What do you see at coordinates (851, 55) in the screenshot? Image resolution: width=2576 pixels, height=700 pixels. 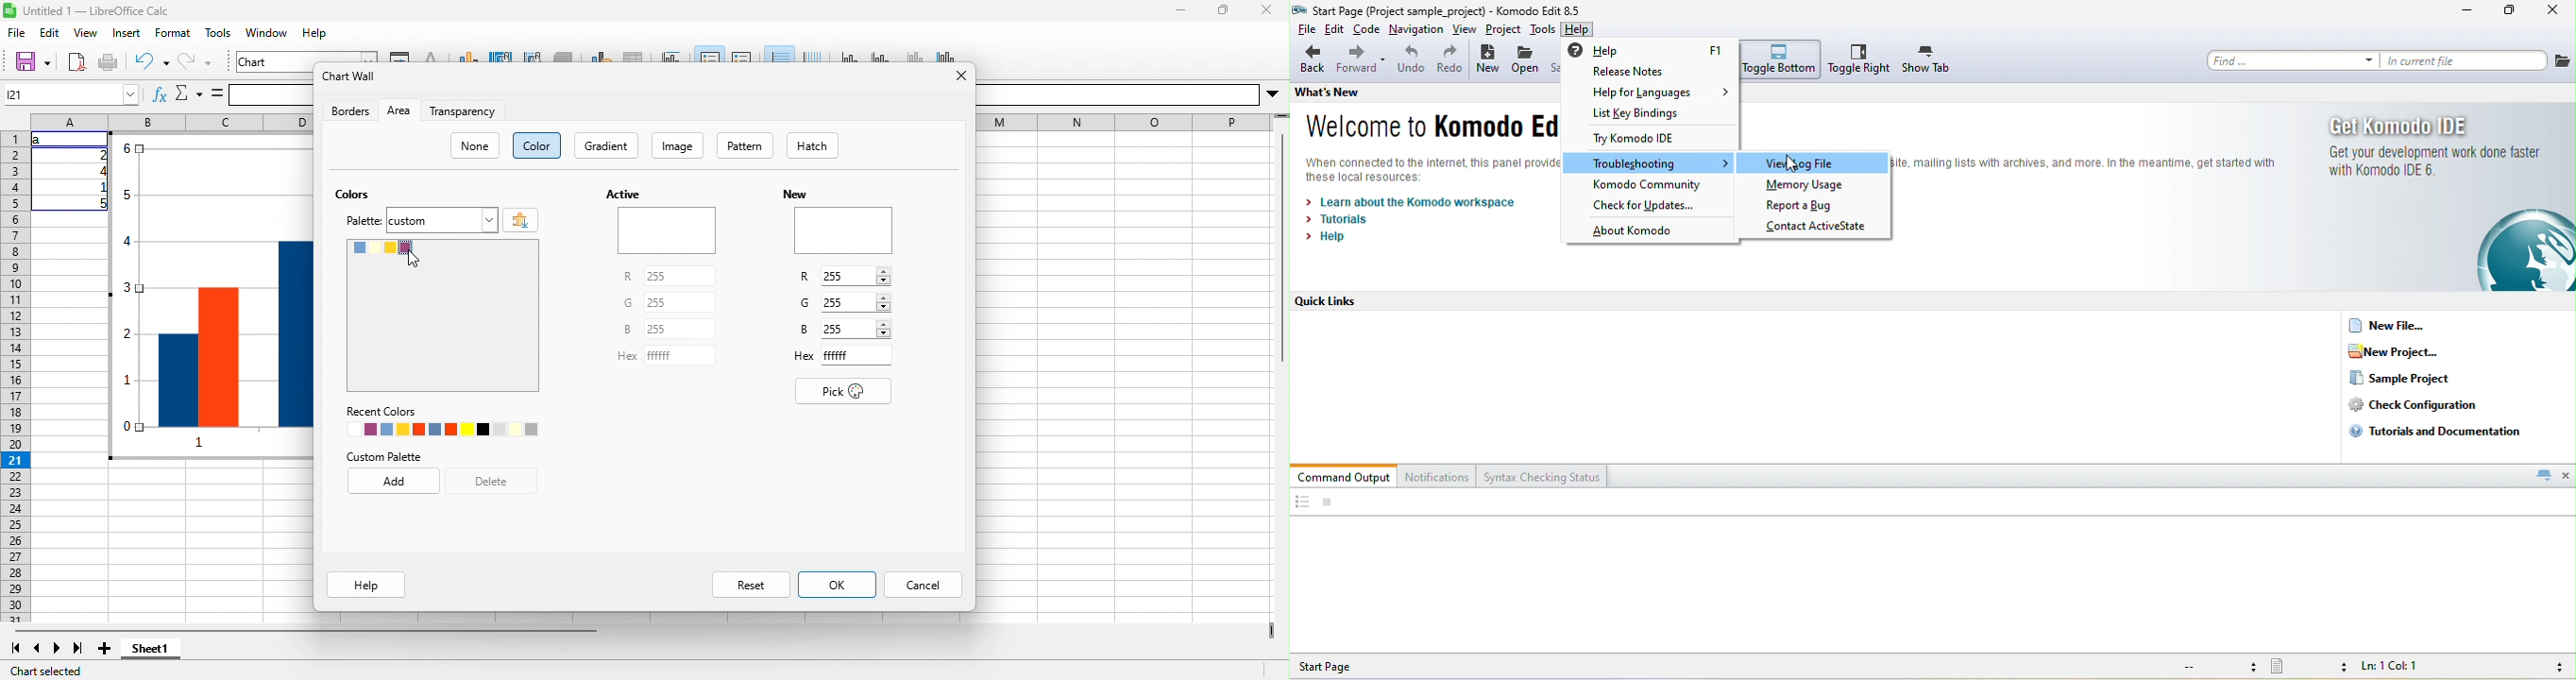 I see `x axis` at bounding box center [851, 55].